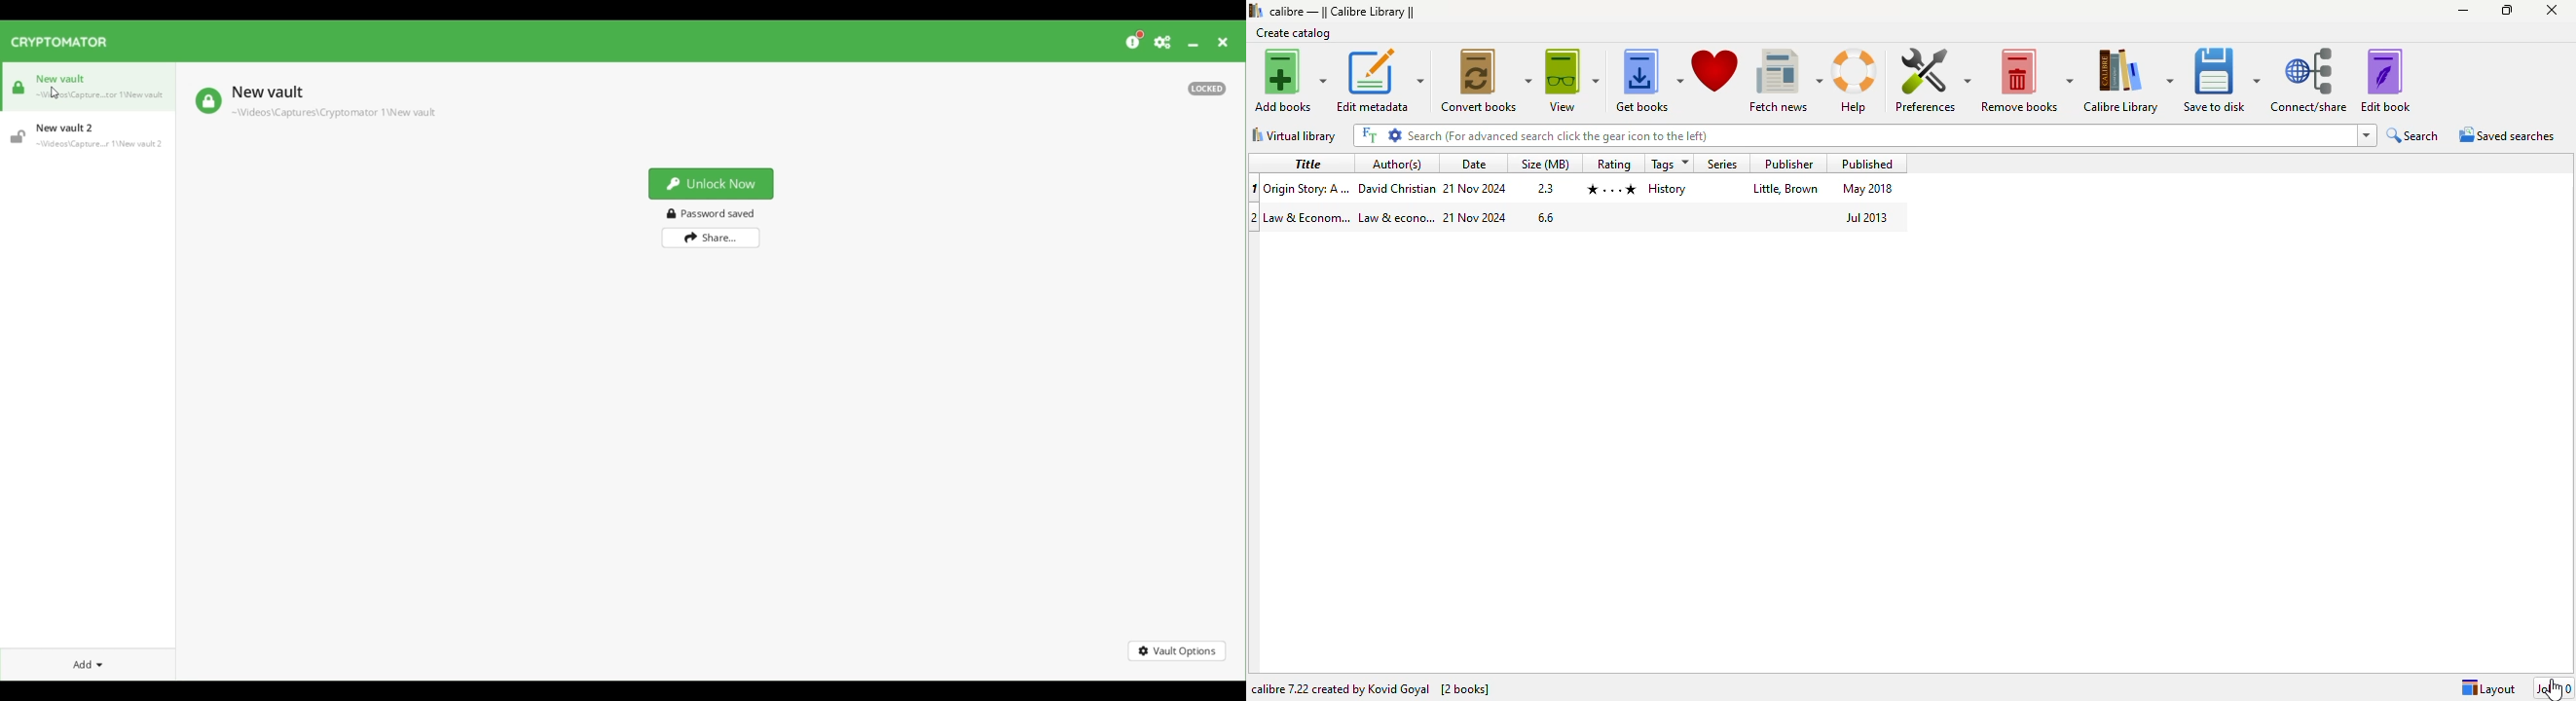  What do you see at coordinates (1396, 218) in the screenshot?
I see `author` at bounding box center [1396, 218].